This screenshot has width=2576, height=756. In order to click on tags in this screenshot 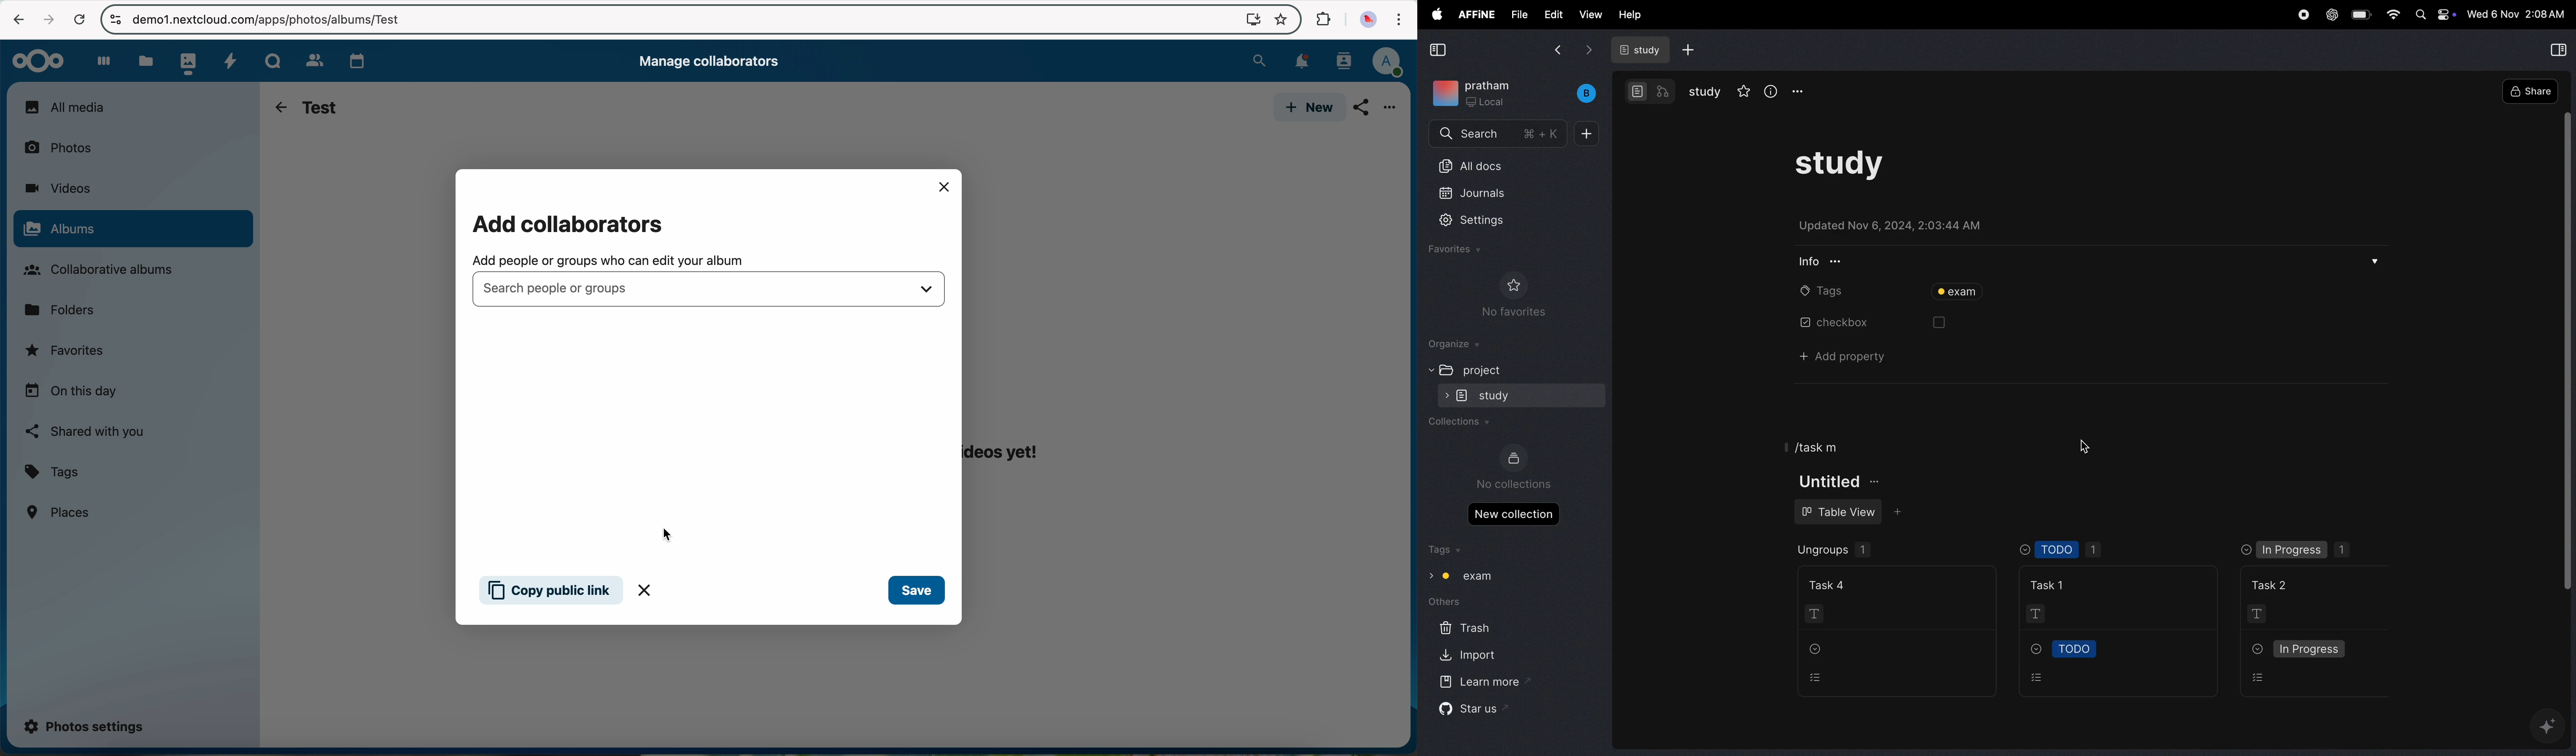, I will do `click(52, 472)`.